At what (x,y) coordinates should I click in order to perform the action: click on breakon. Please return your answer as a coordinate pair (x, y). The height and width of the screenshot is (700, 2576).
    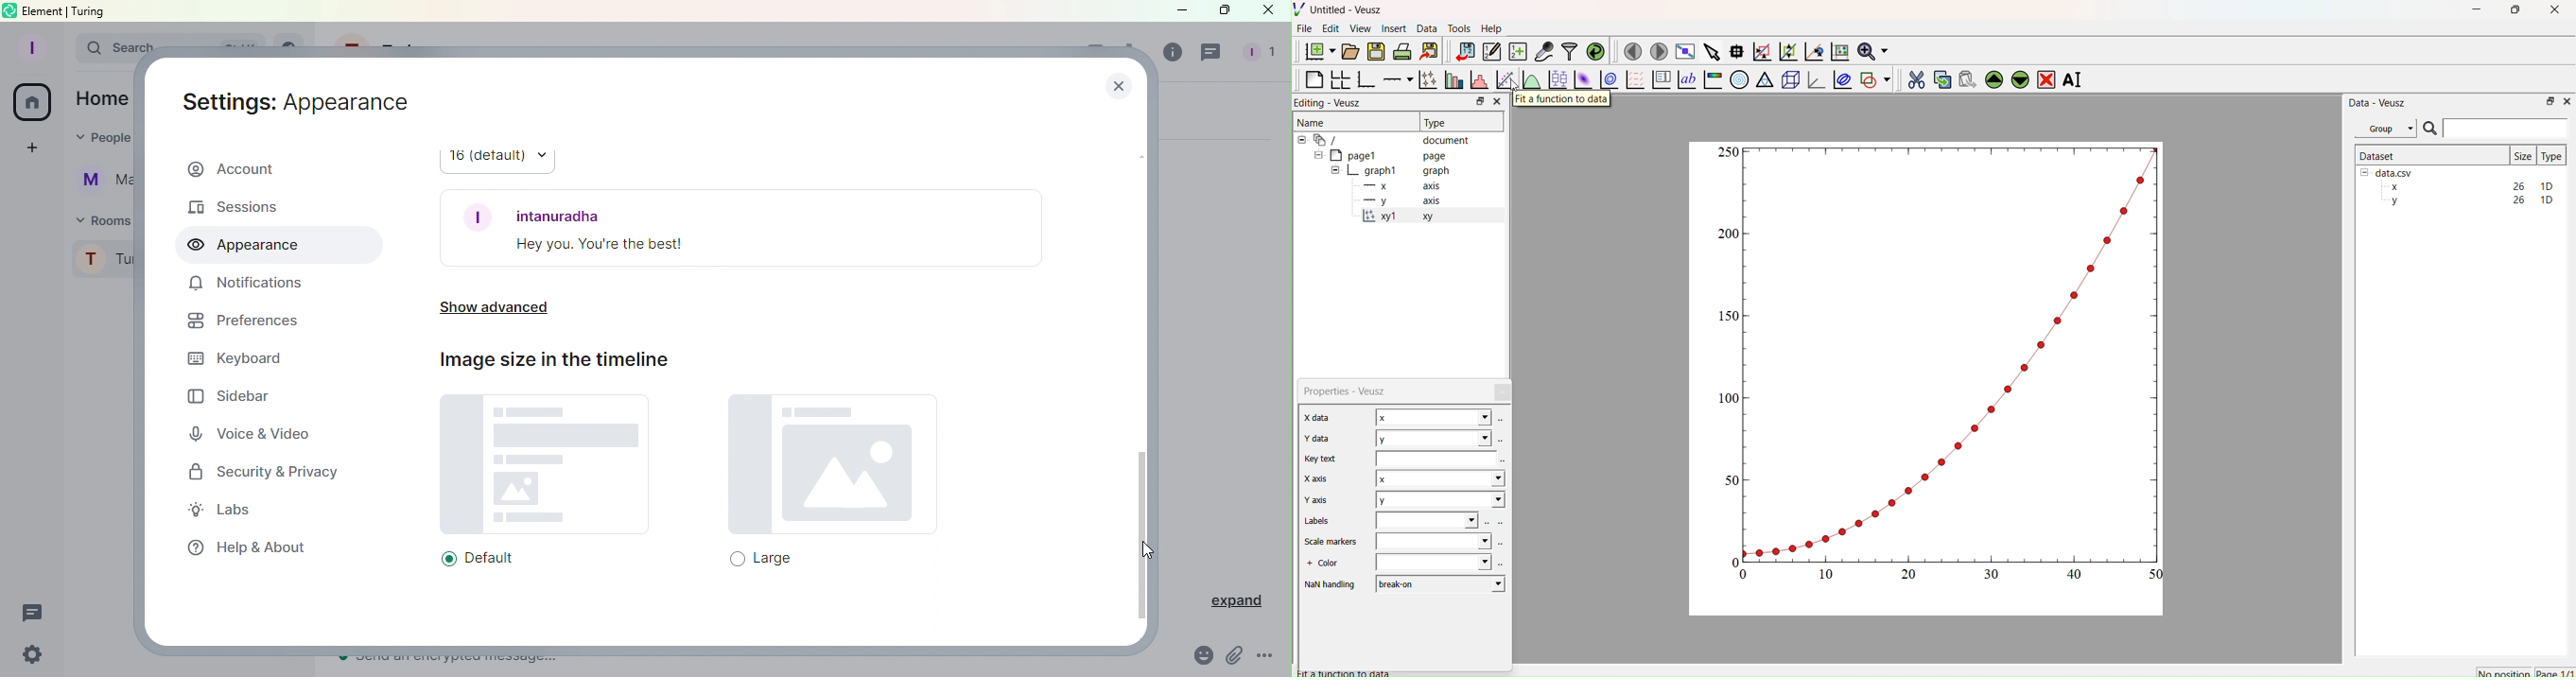
    Looking at the image, I should click on (1440, 584).